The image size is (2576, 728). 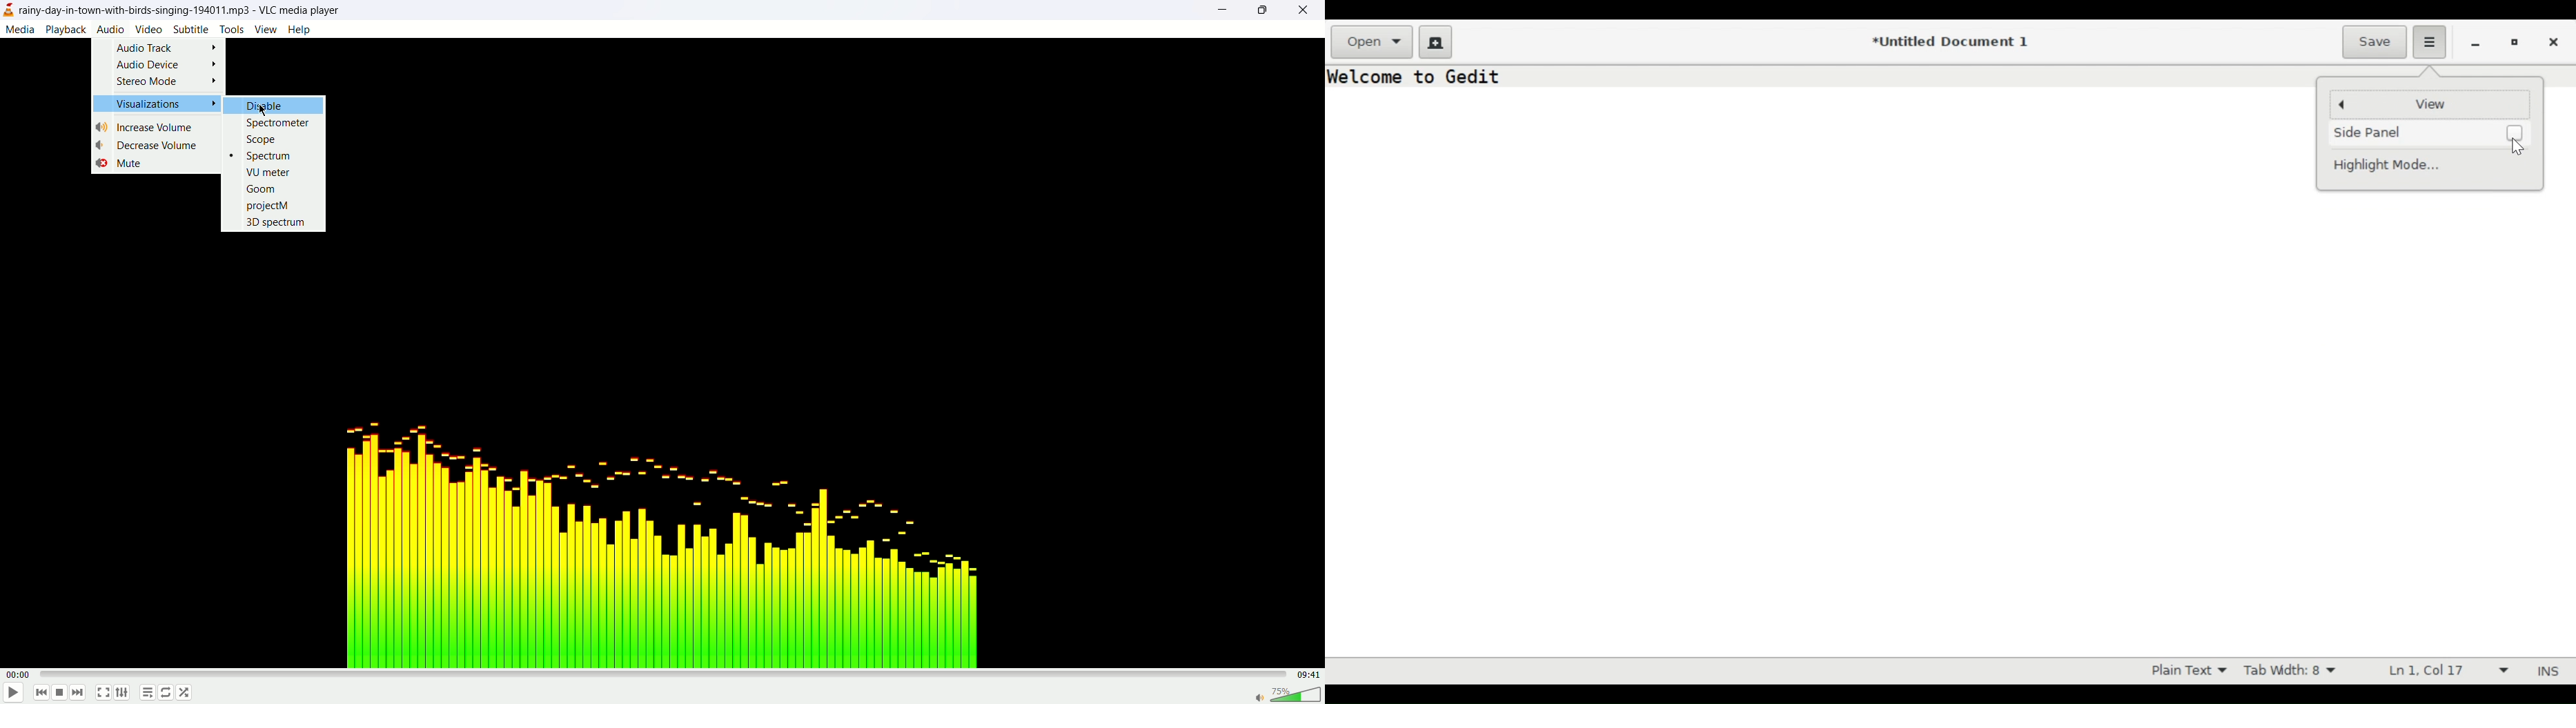 What do you see at coordinates (192, 29) in the screenshot?
I see `subtitle` at bounding box center [192, 29].